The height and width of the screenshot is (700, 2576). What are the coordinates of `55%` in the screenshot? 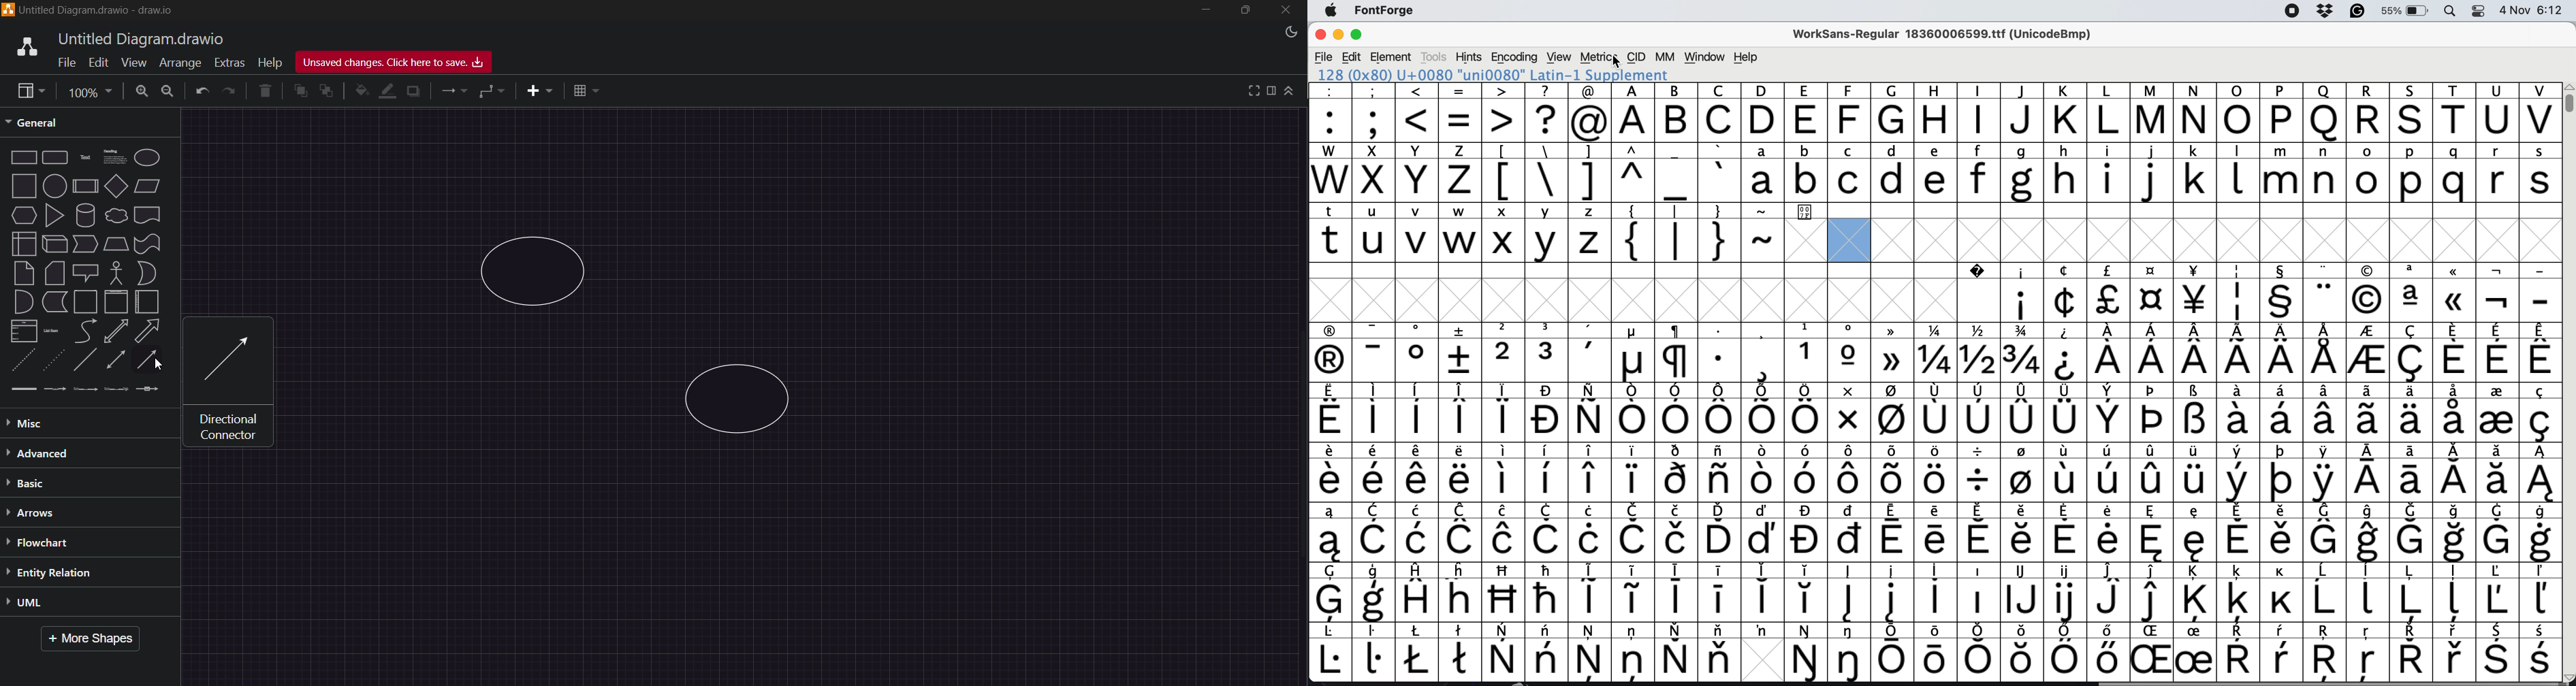 It's located at (2403, 11).